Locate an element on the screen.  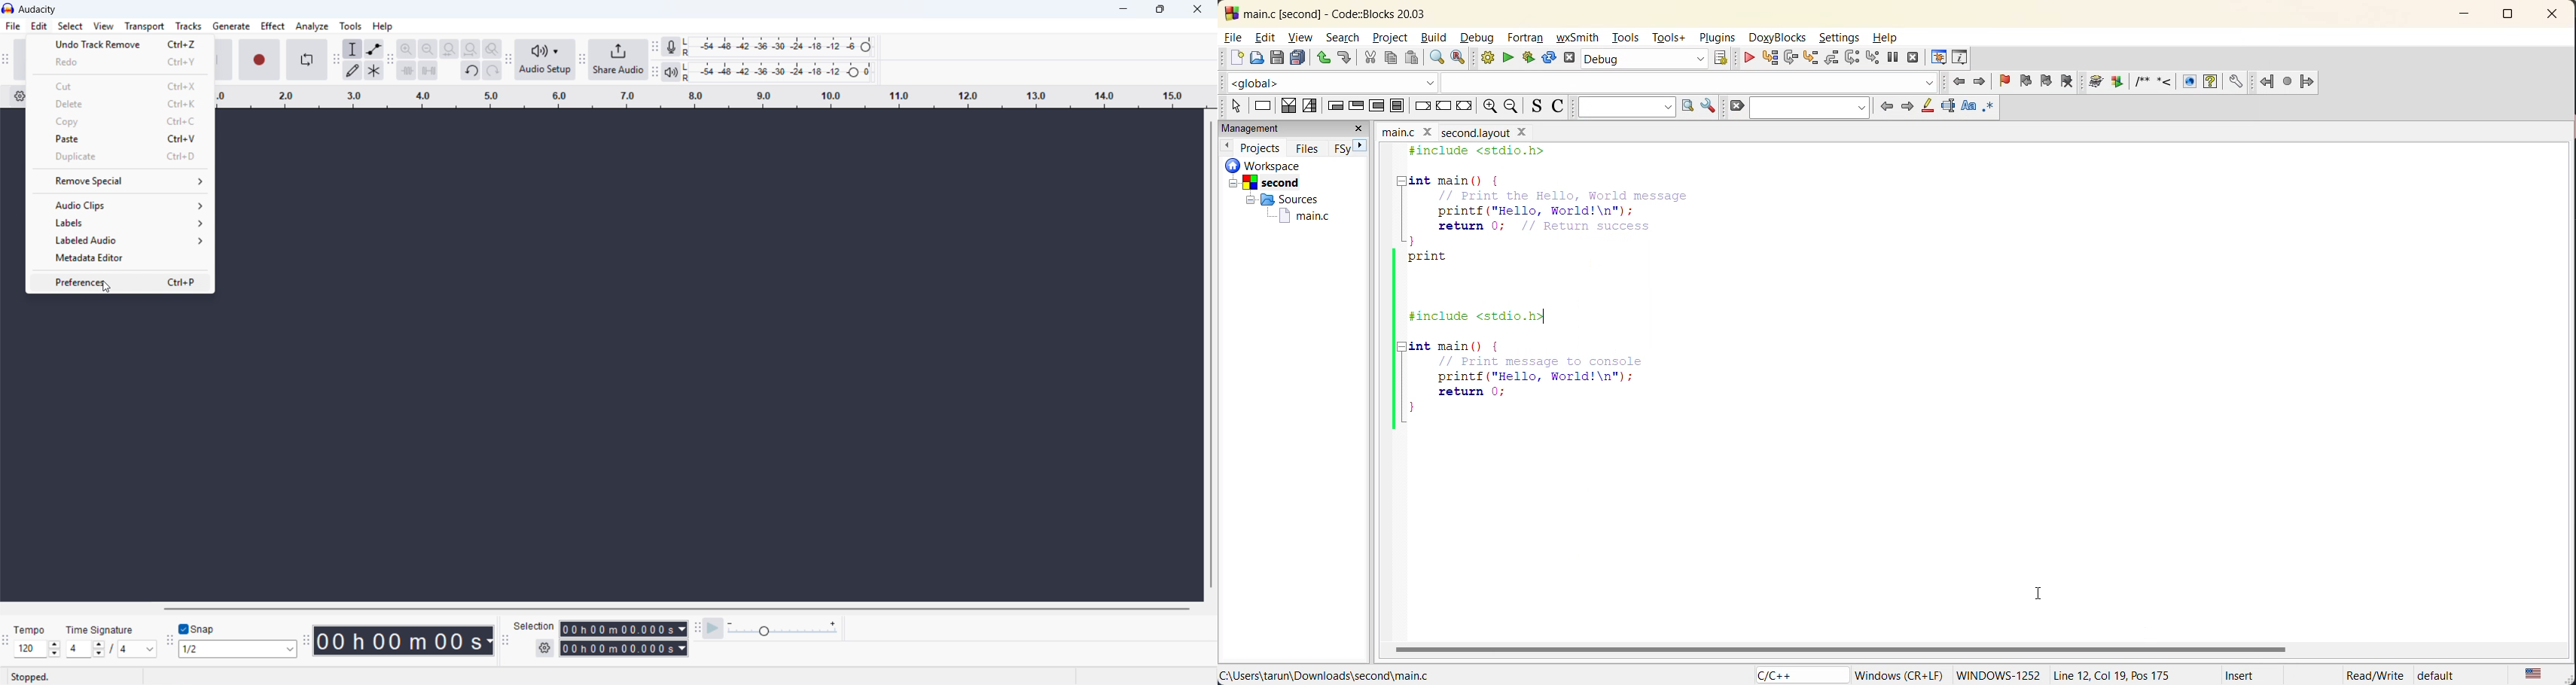
windows is located at coordinates (1996, 674).